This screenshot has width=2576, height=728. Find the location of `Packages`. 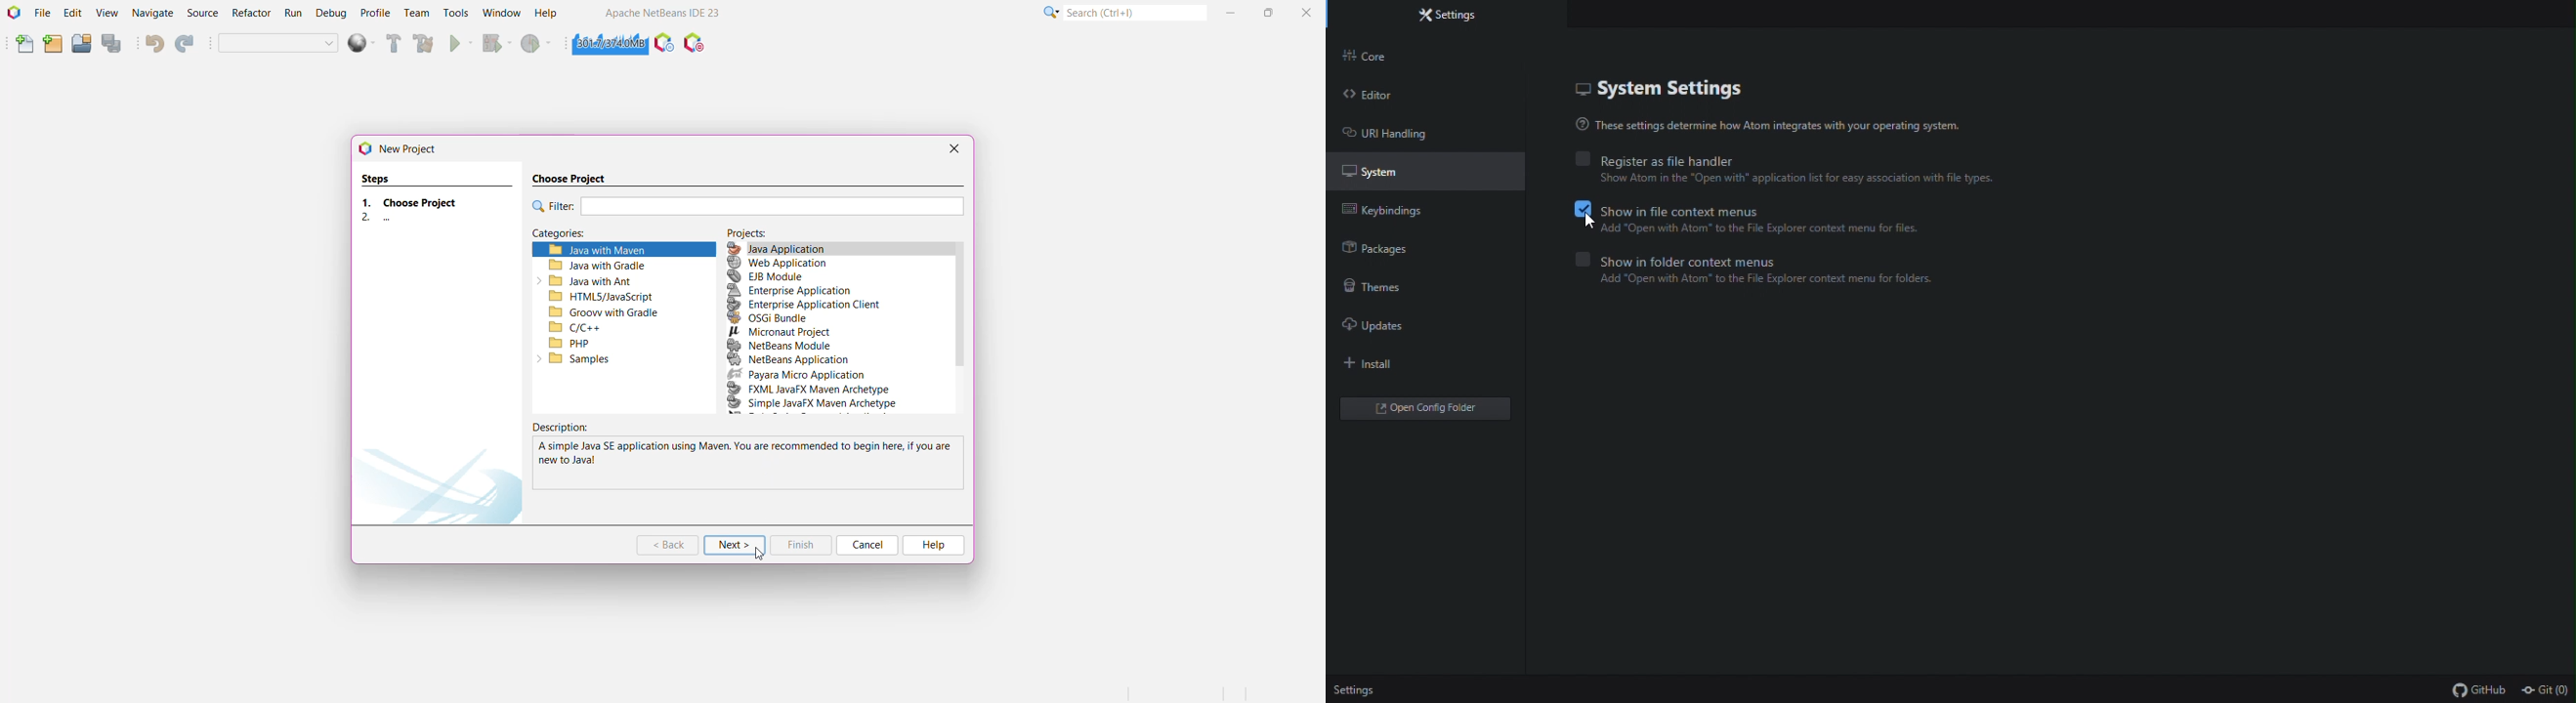

Packages is located at coordinates (1392, 252).